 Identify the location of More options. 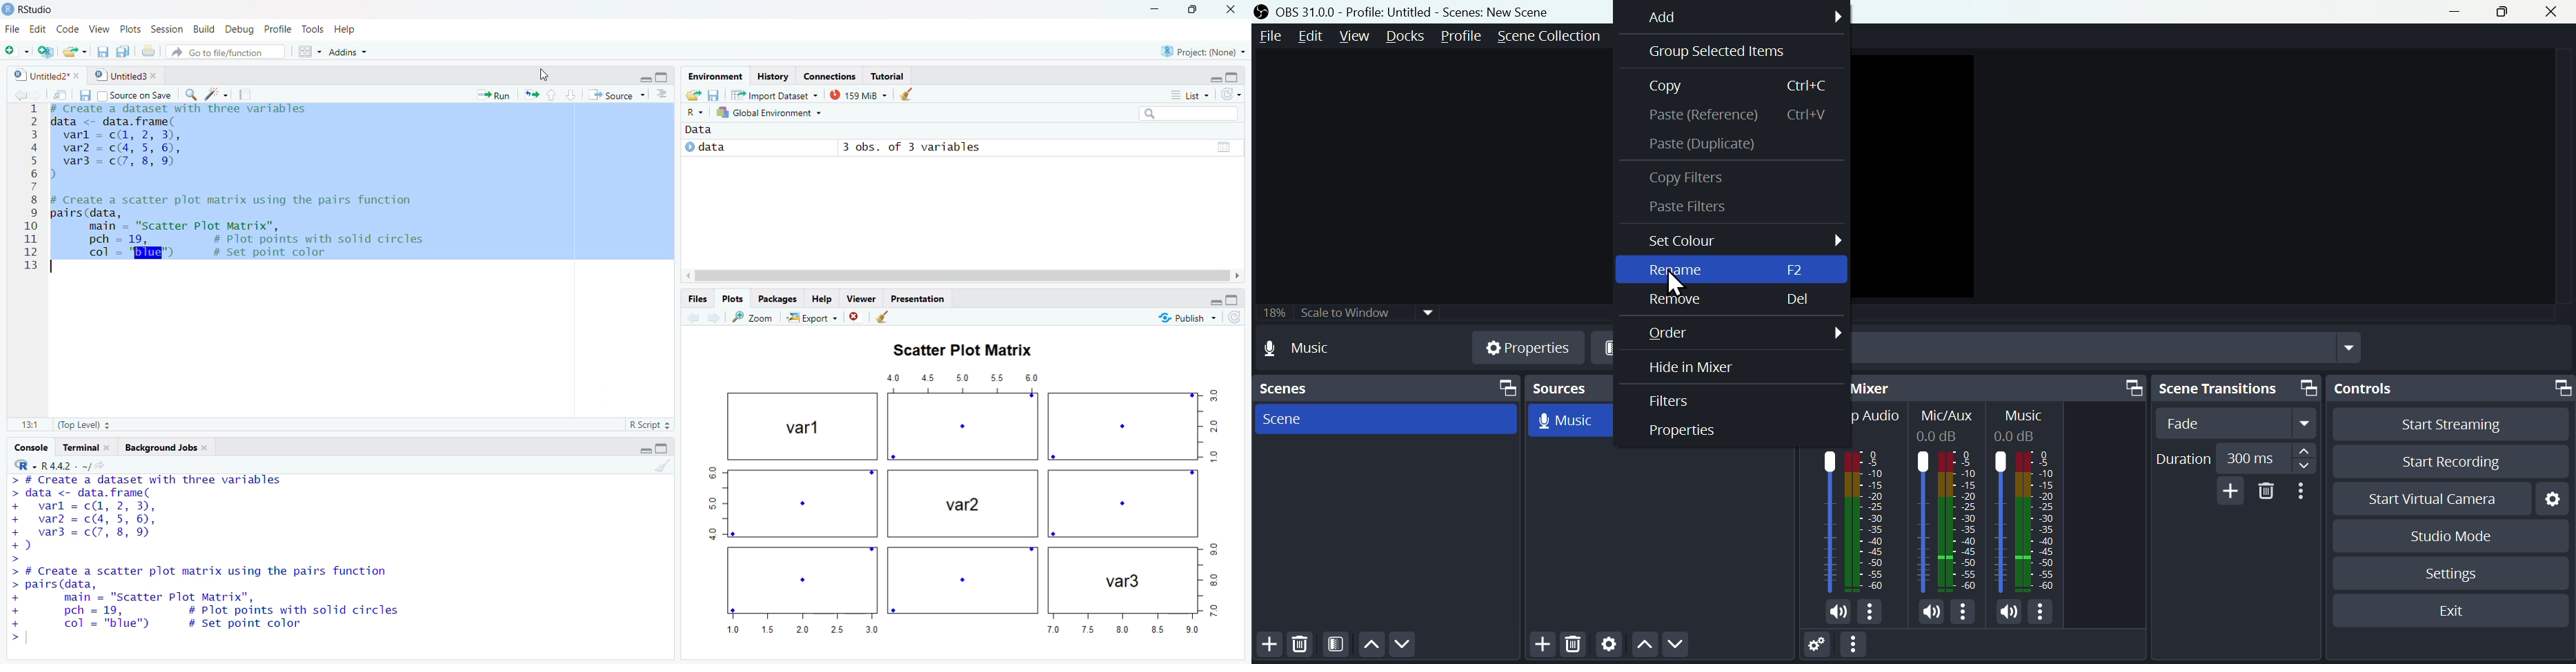
(1856, 645).